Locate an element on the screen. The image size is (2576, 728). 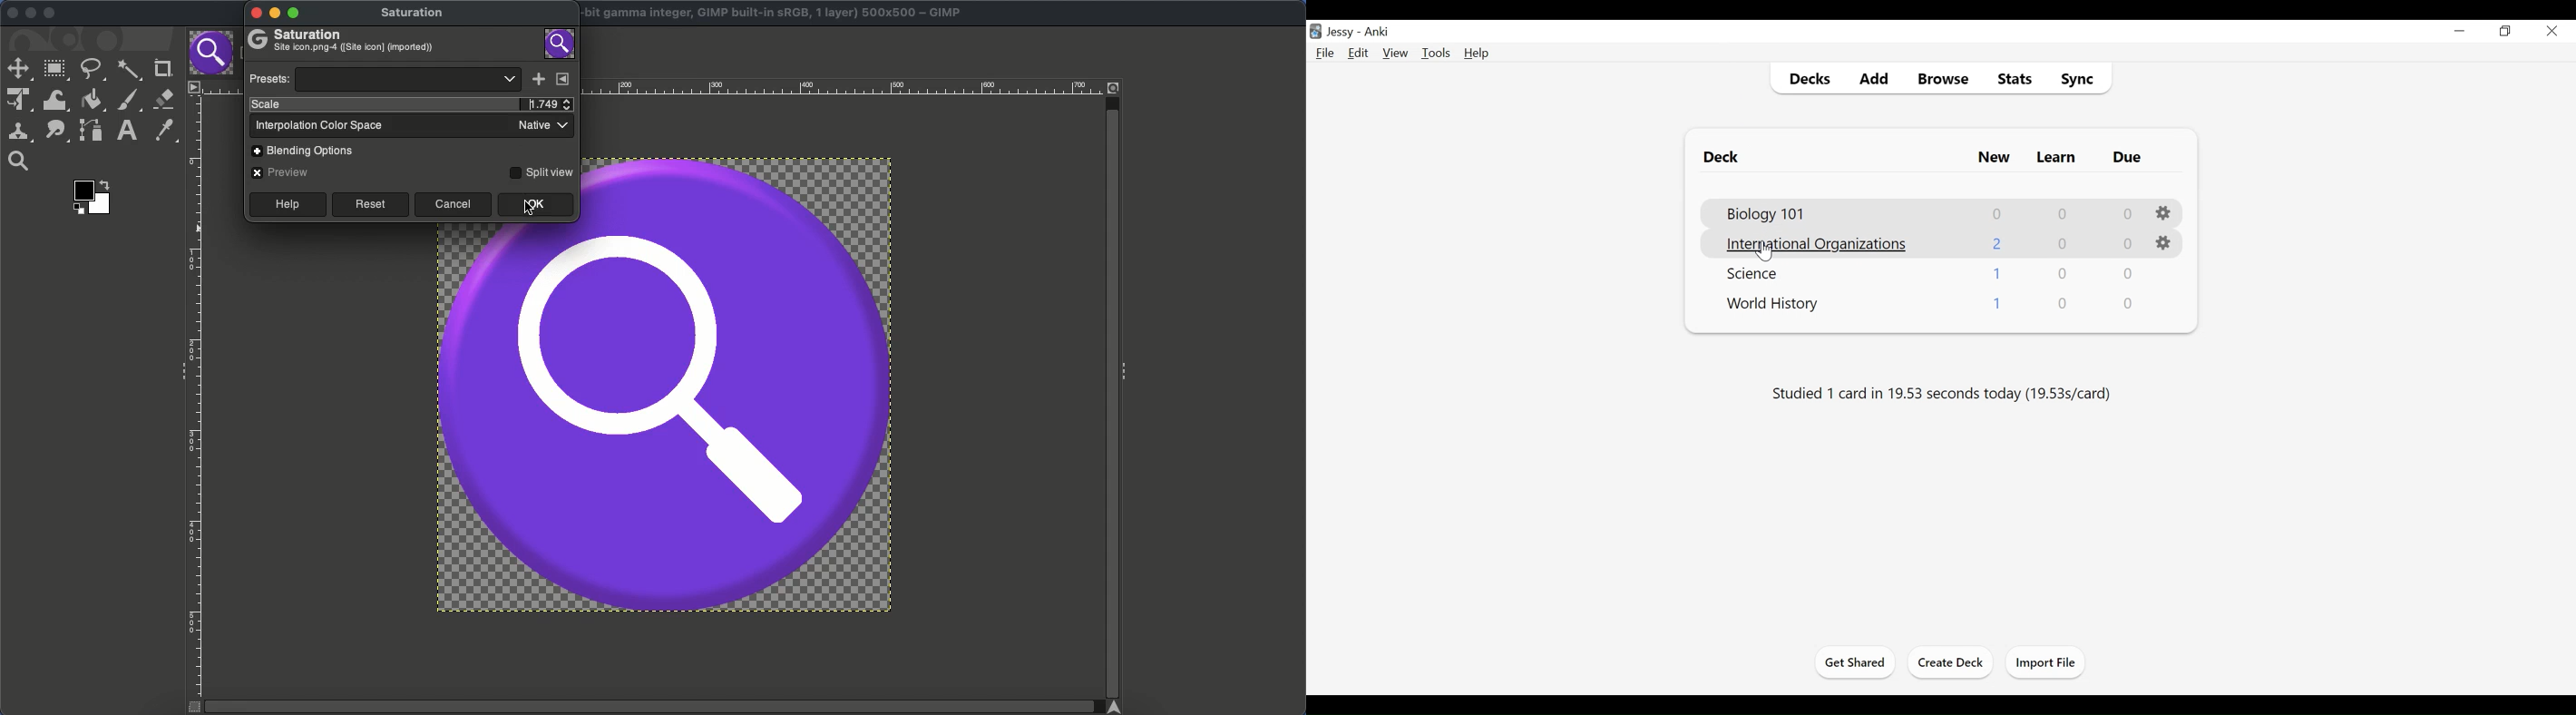
Crop is located at coordinates (162, 66).